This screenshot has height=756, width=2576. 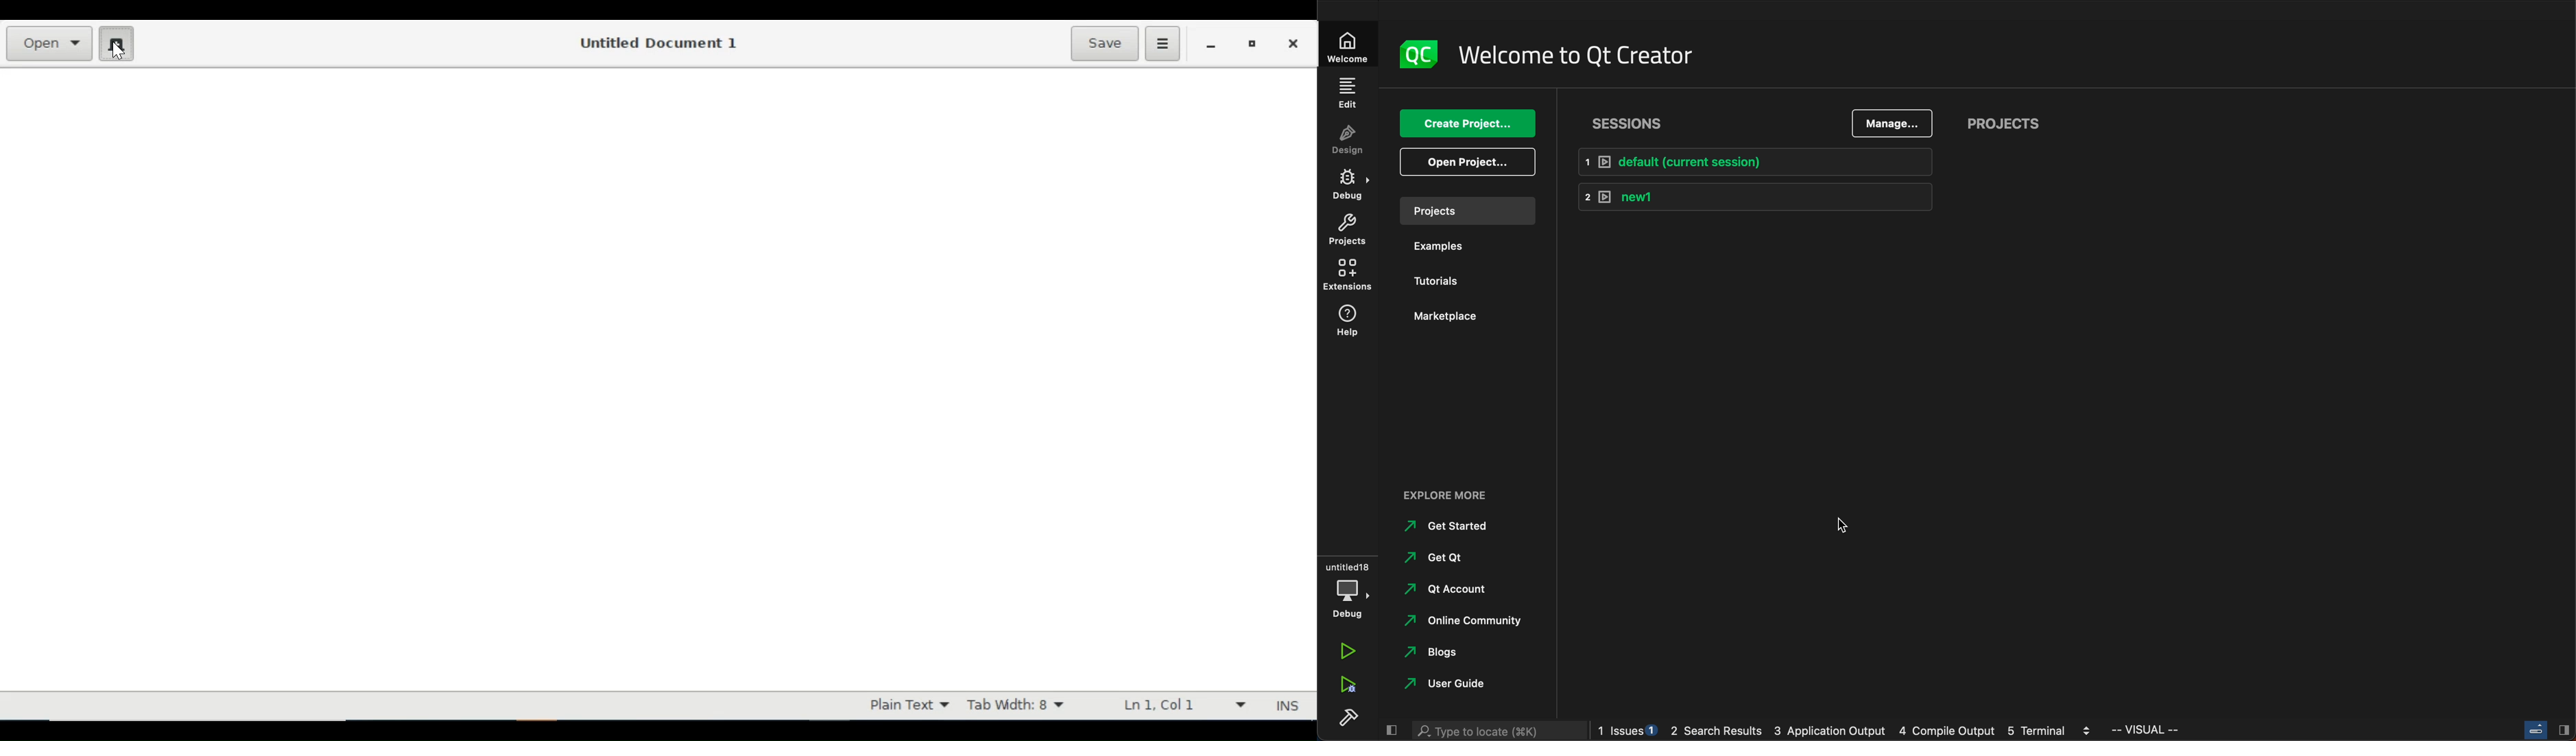 What do you see at coordinates (1453, 492) in the screenshot?
I see `explore` at bounding box center [1453, 492].